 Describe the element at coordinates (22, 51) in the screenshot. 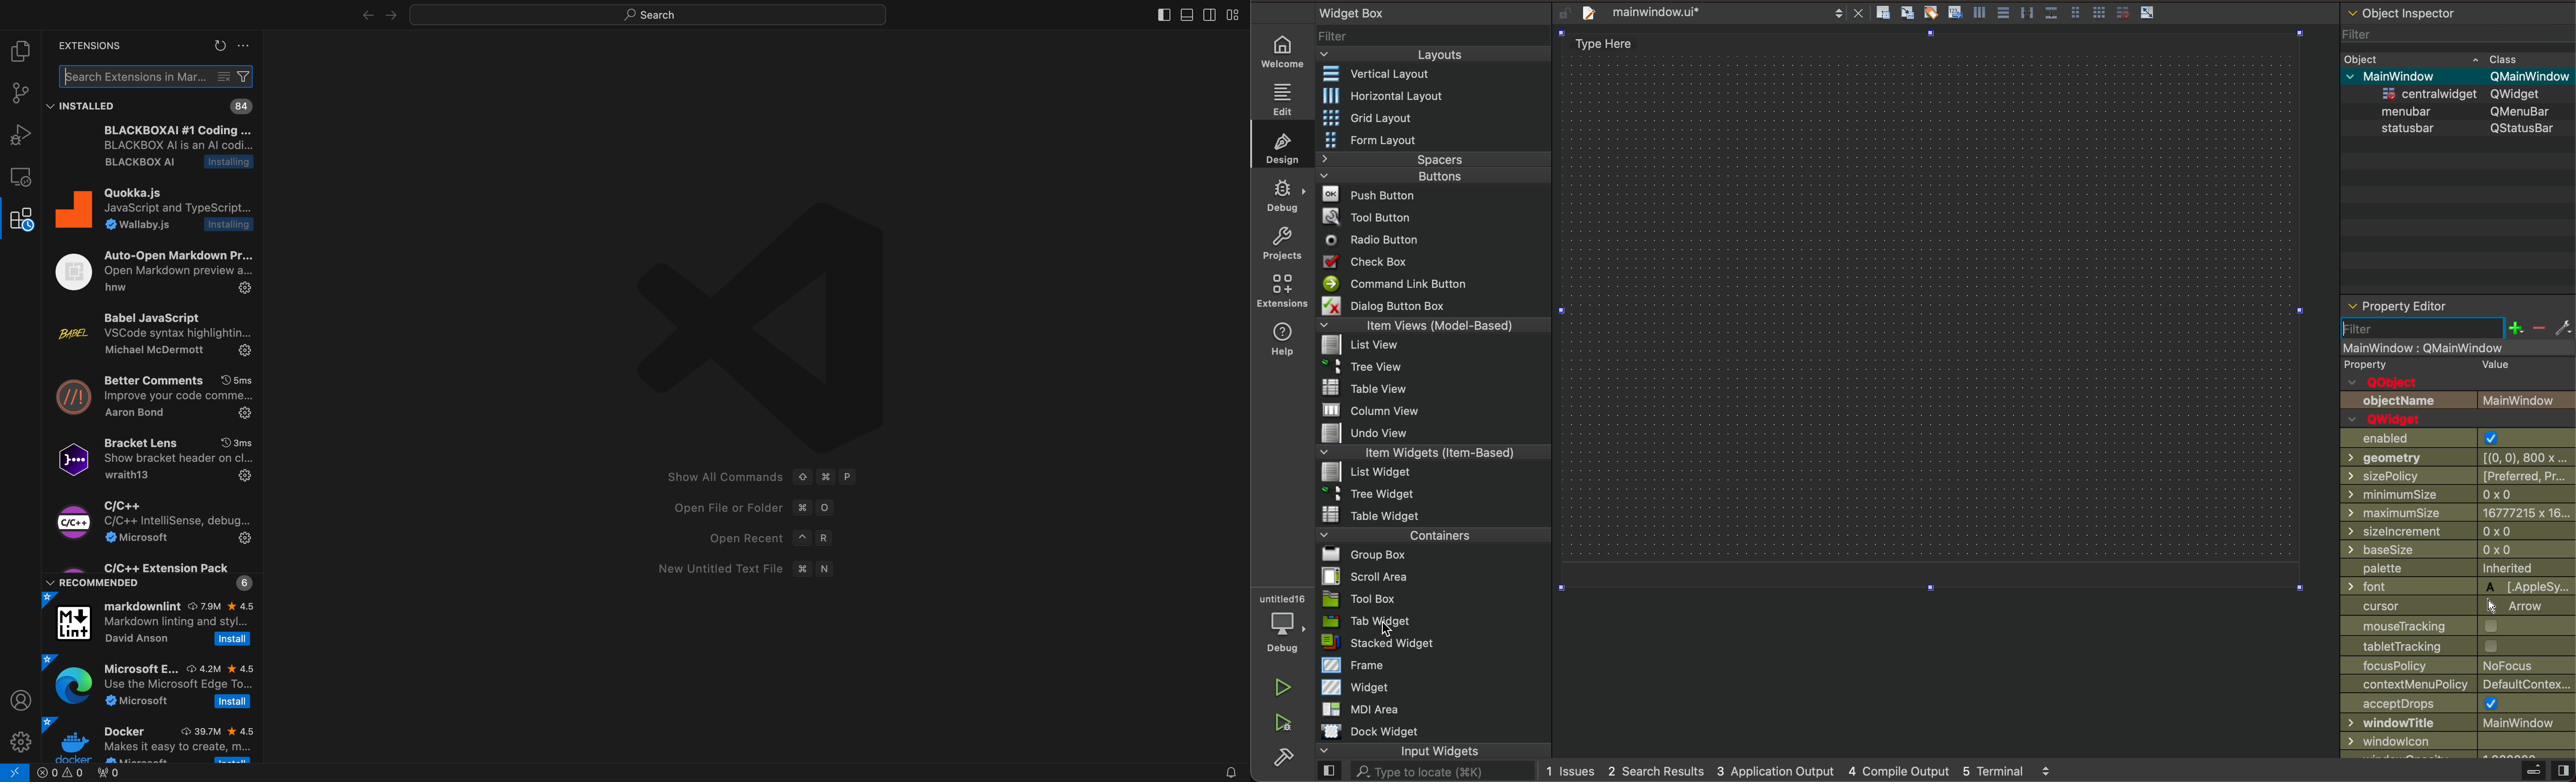

I see `file explorer` at that location.